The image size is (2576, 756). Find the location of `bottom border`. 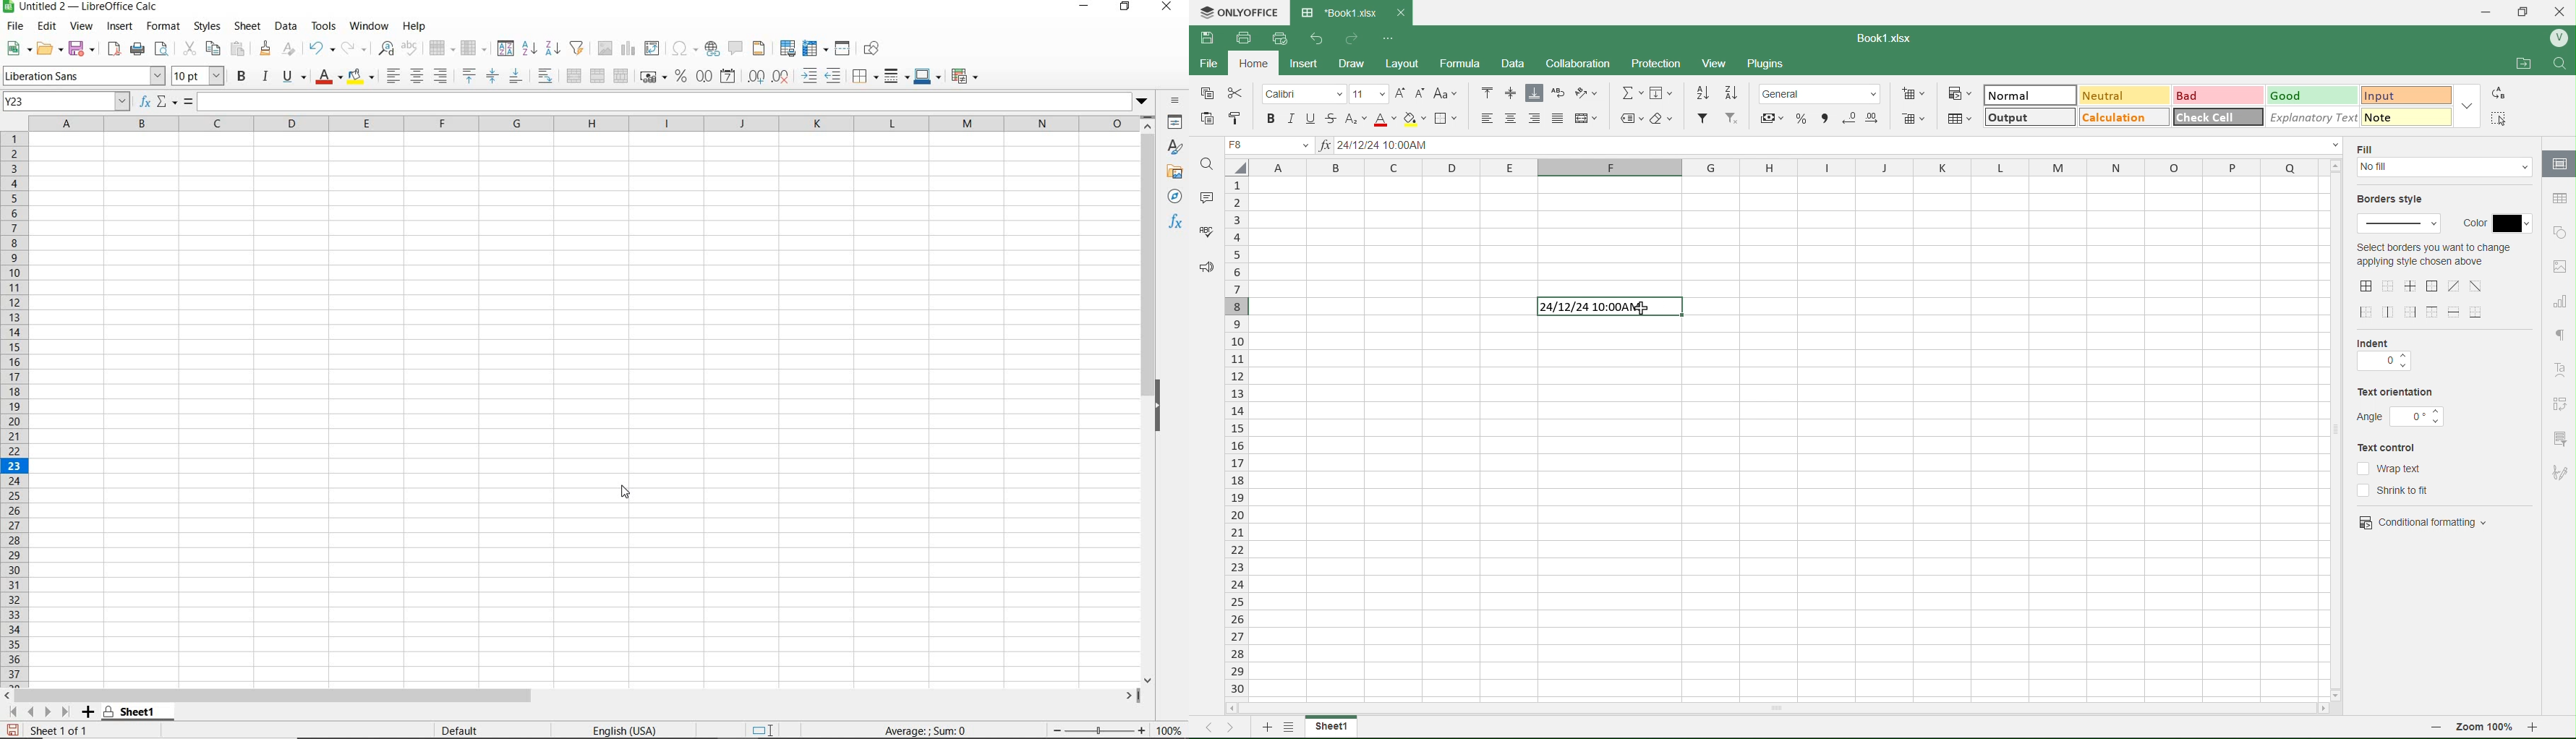

bottom border is located at coordinates (2478, 311).